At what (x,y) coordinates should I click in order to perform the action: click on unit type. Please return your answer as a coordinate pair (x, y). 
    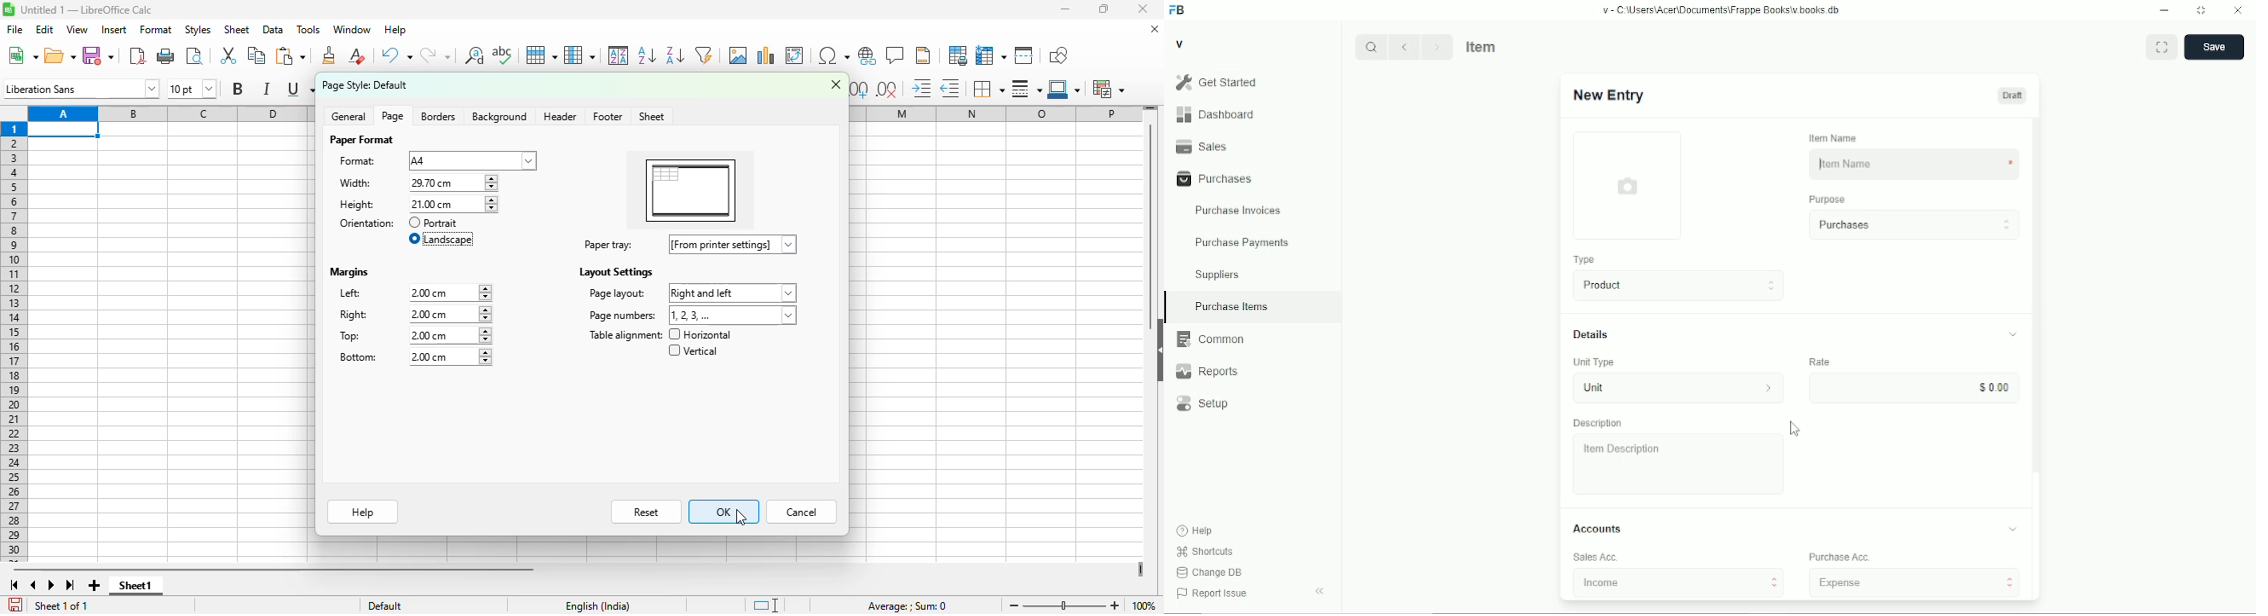
    Looking at the image, I should click on (1594, 362).